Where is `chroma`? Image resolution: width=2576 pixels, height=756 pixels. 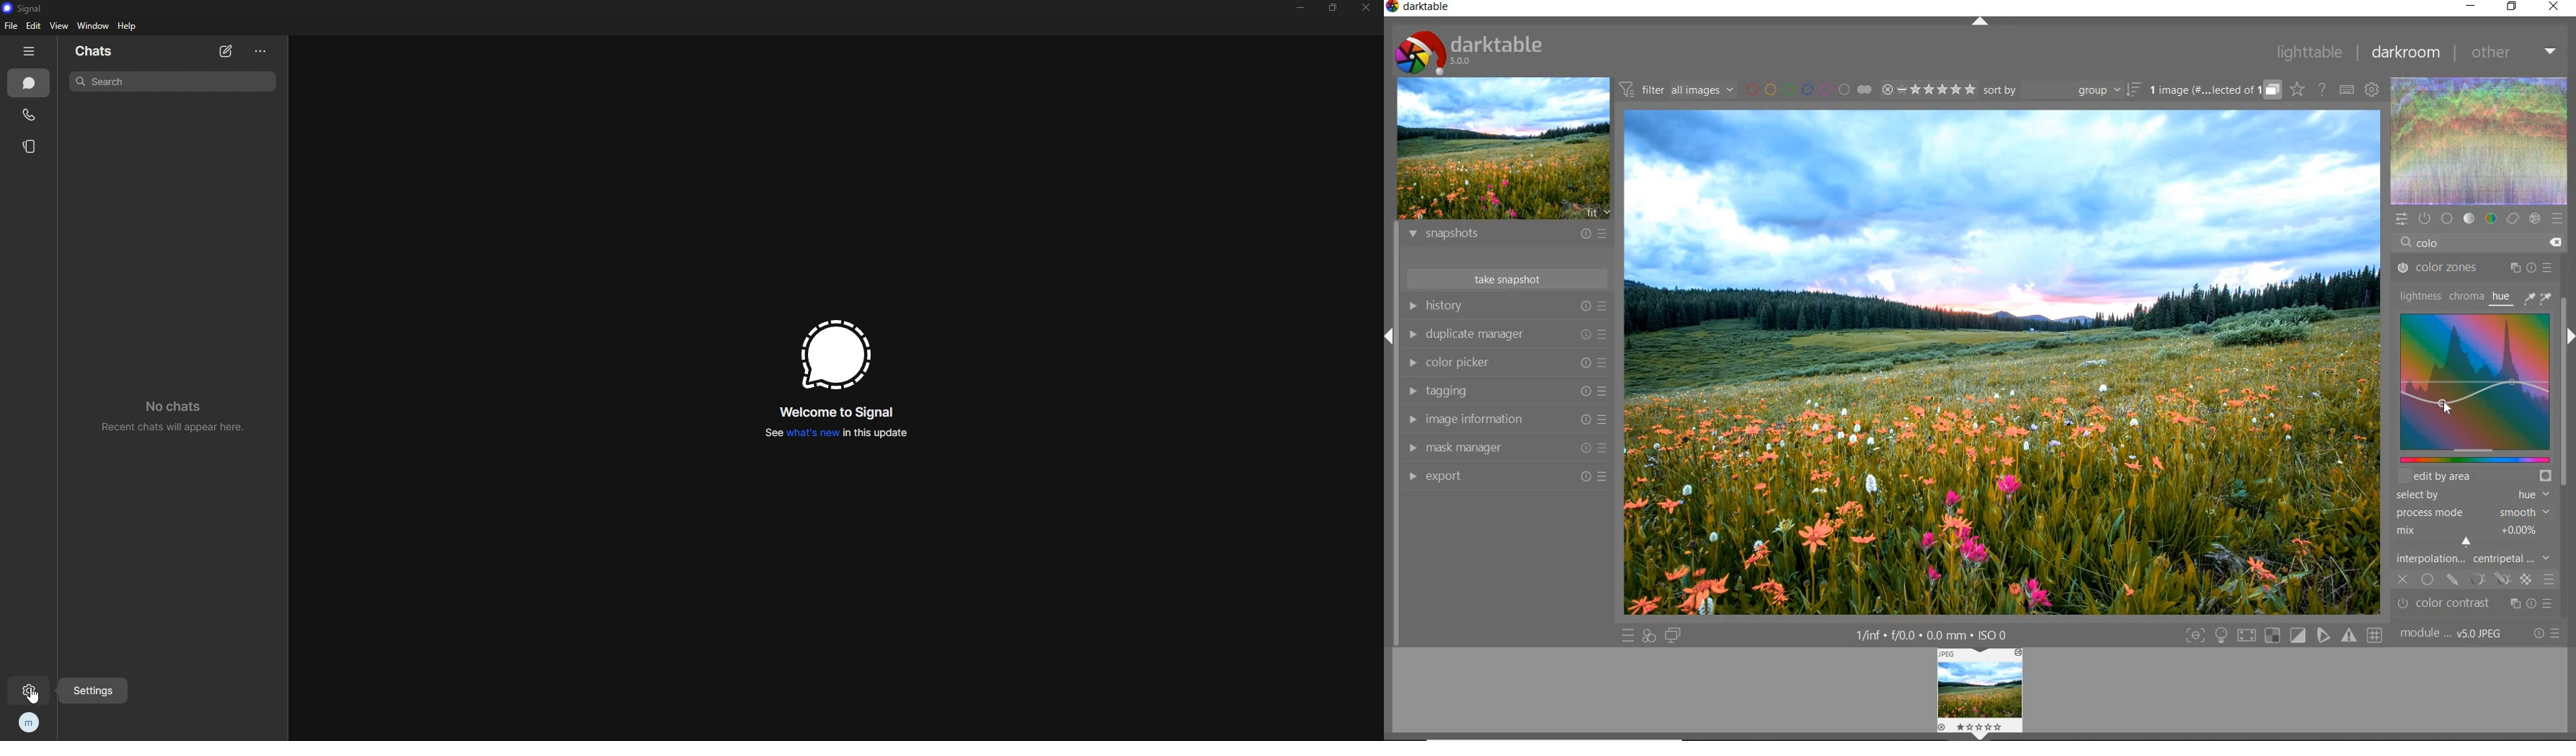 chroma is located at coordinates (2466, 296).